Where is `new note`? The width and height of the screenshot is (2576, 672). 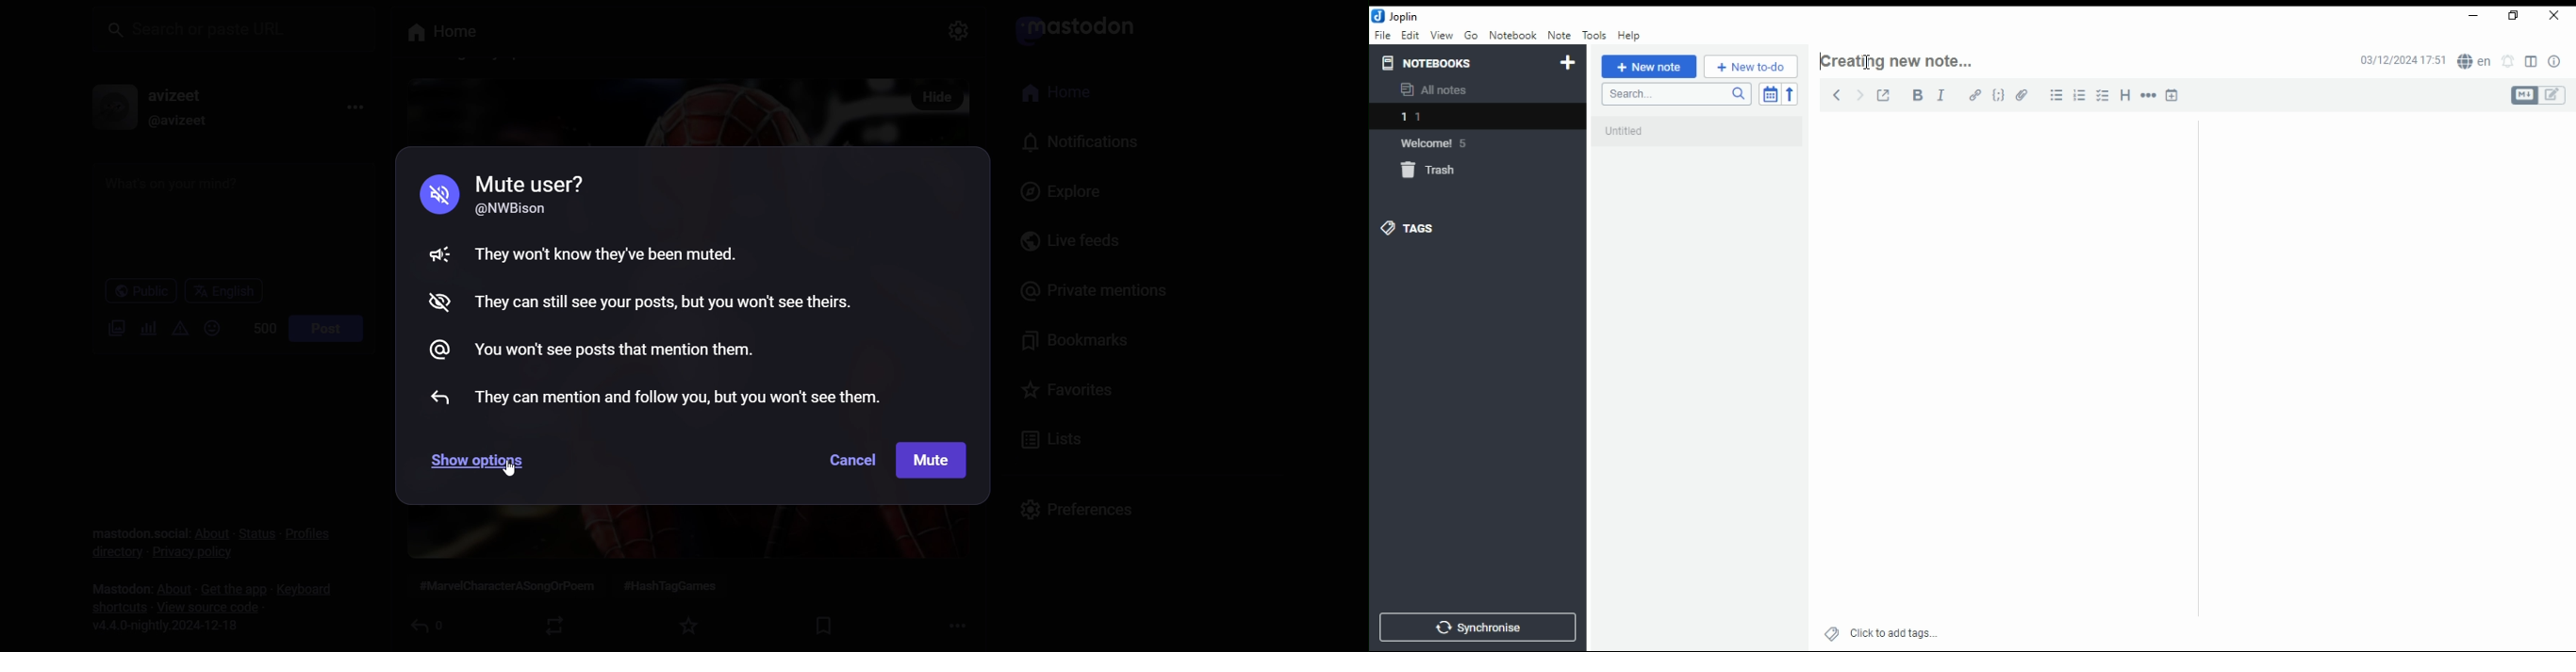 new note is located at coordinates (1648, 67).